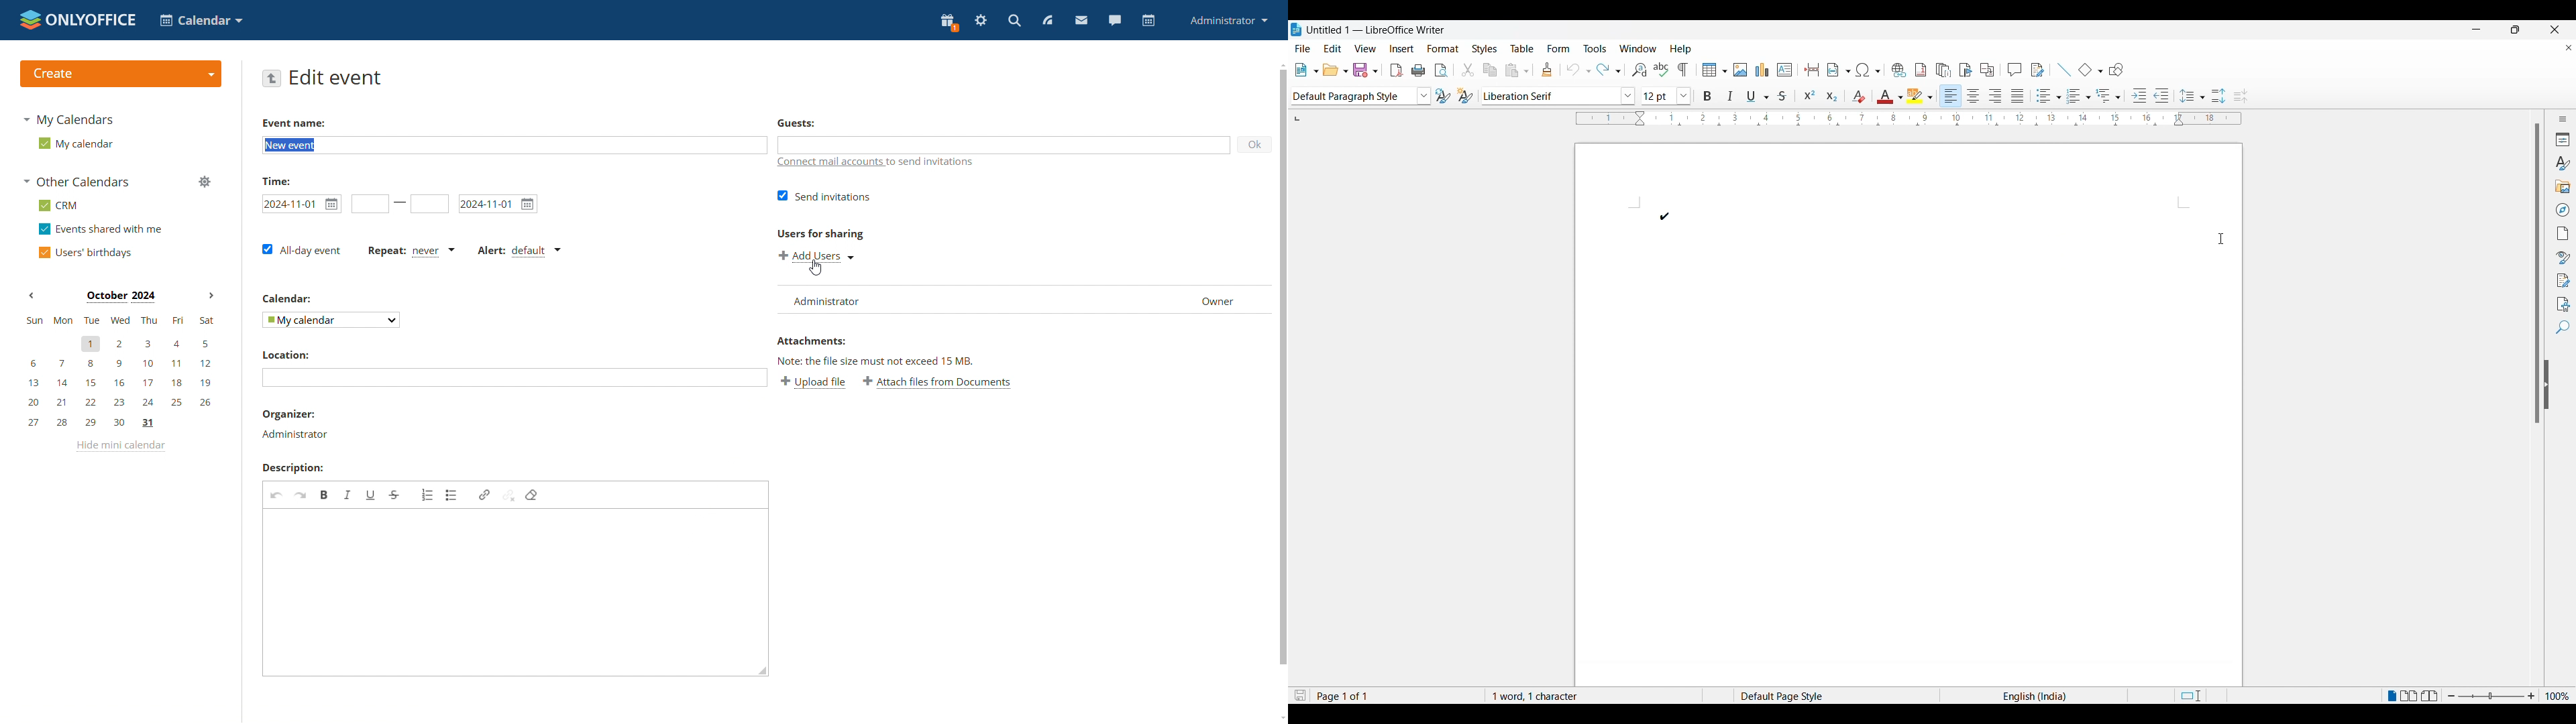  I want to click on paragraph style, so click(1359, 97).